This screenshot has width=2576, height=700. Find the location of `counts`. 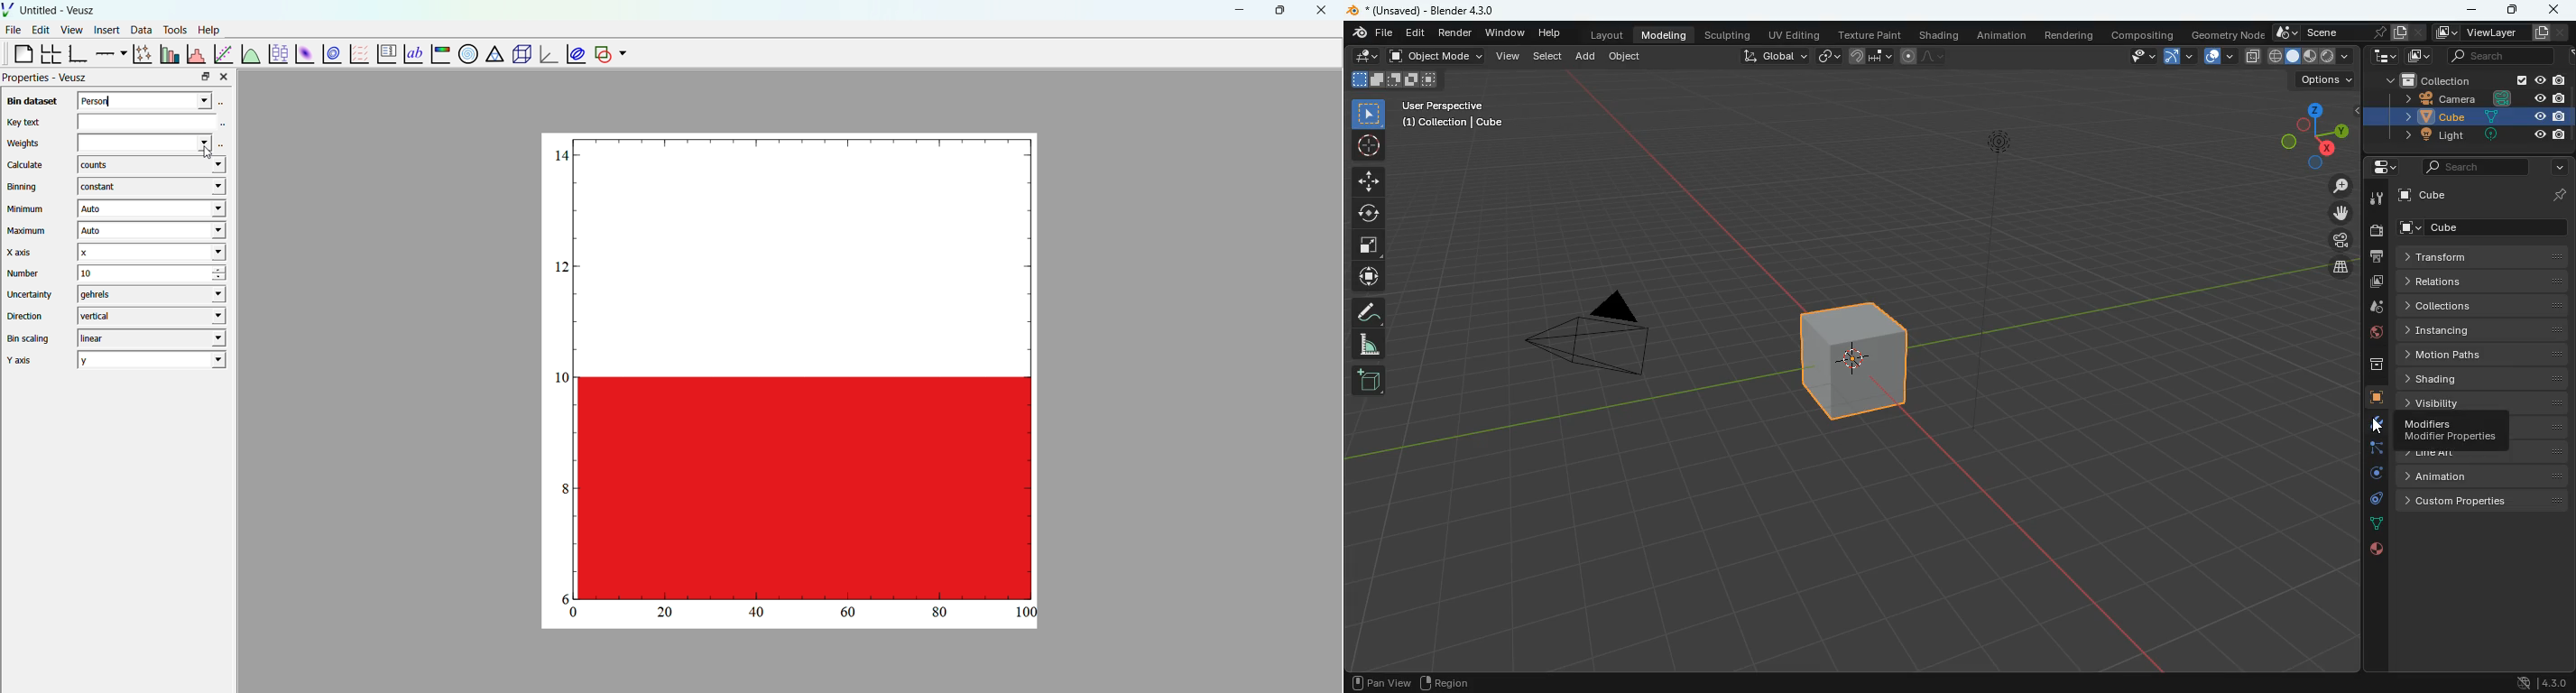

counts is located at coordinates (150, 166).